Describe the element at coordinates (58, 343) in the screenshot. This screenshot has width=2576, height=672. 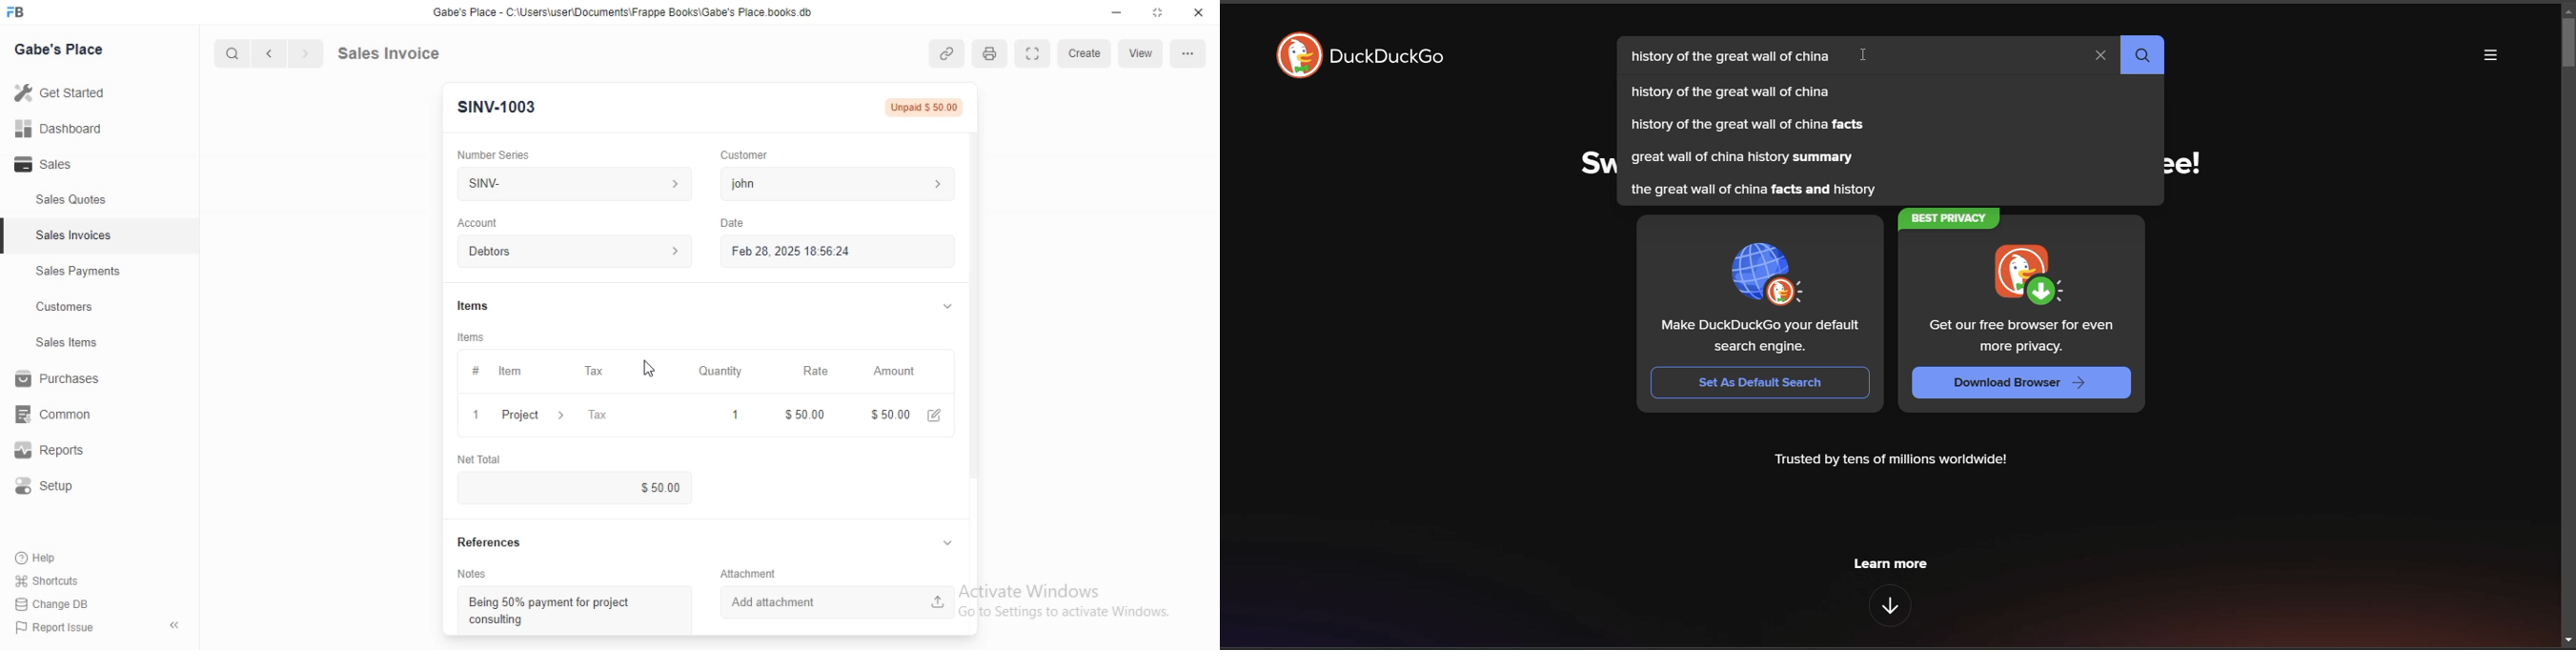
I see `Sales Items` at that location.